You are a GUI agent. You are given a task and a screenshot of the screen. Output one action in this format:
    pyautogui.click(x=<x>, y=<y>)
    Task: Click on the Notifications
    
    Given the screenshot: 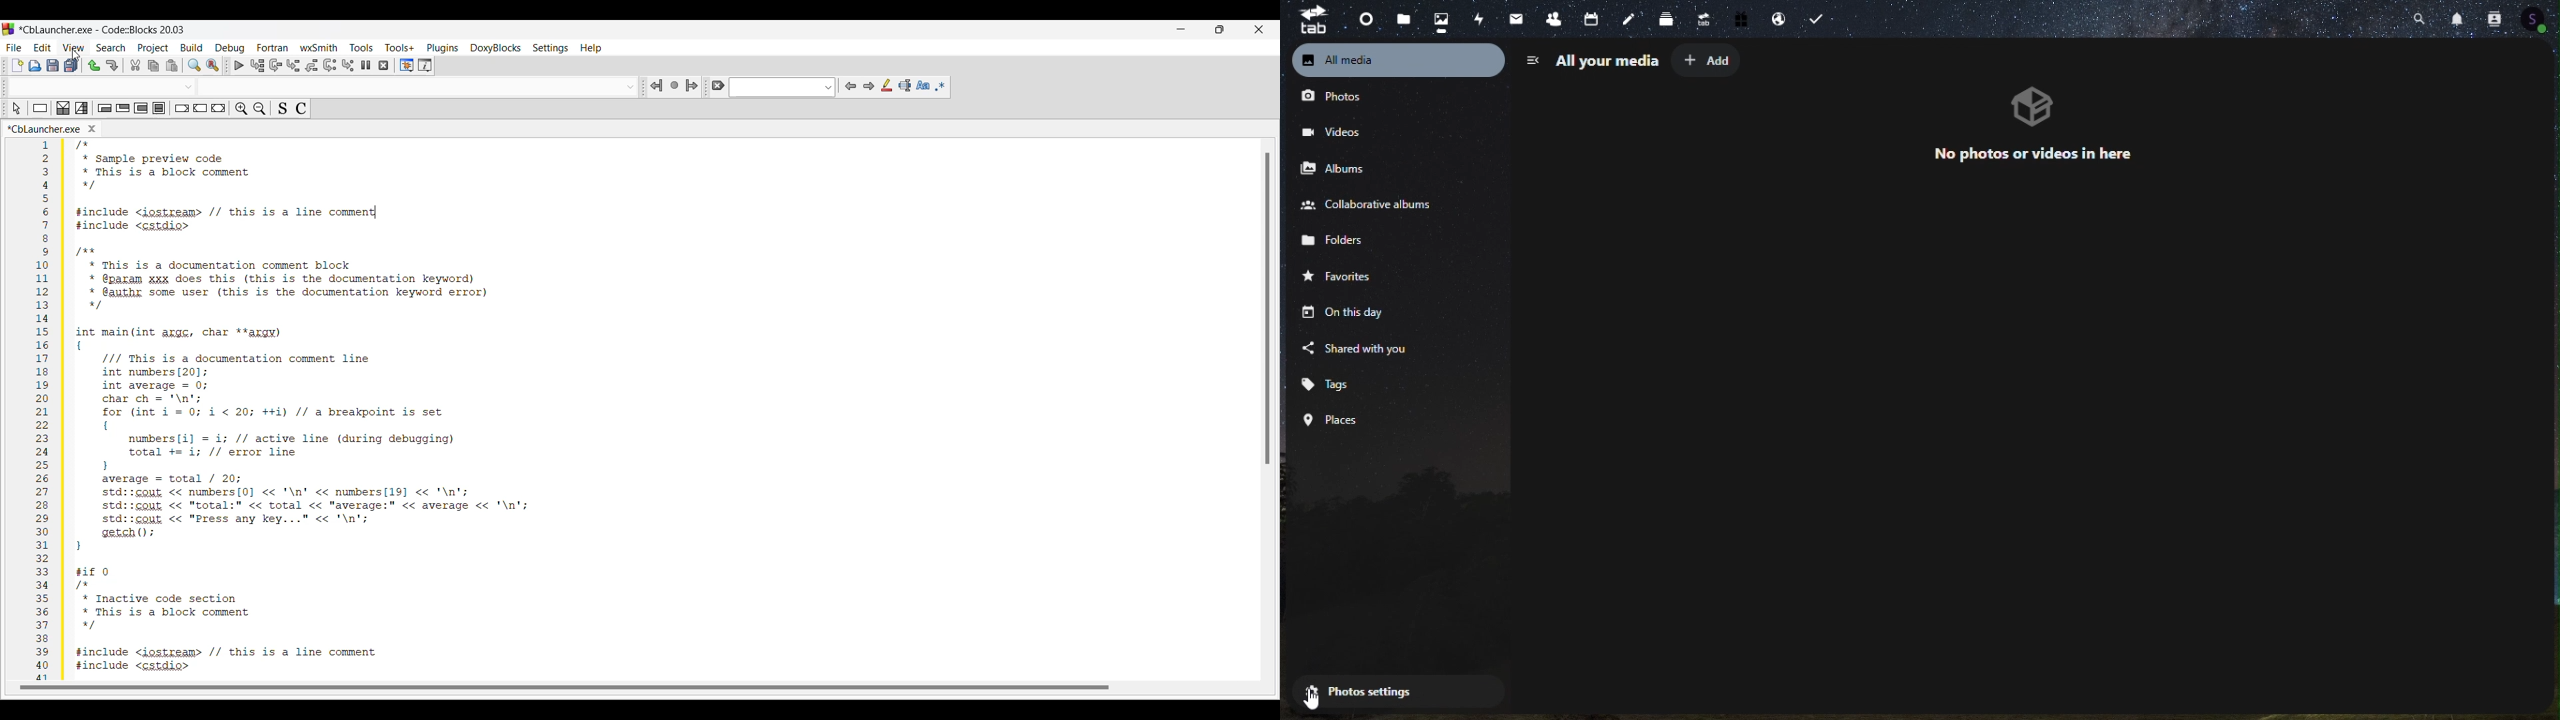 What is the action you would take?
    pyautogui.click(x=2459, y=16)
    